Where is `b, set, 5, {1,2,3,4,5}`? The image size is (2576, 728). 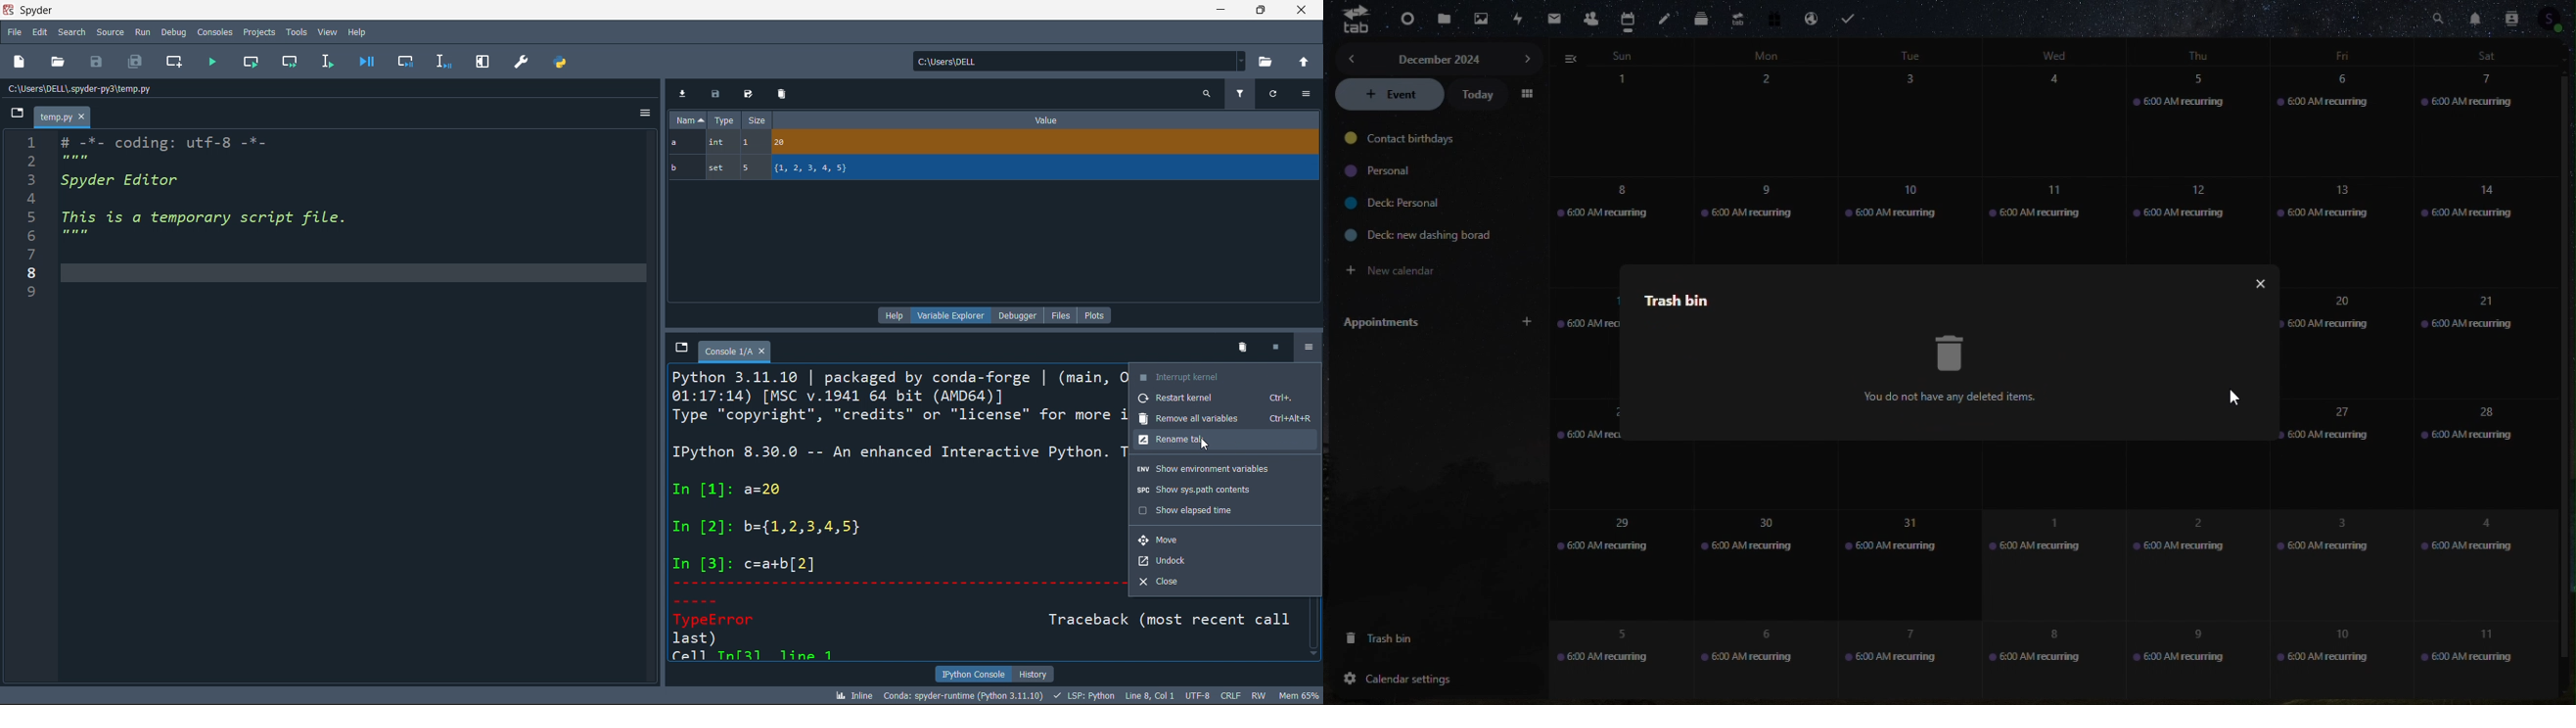 b, set, 5, {1,2,3,4,5} is located at coordinates (995, 169).